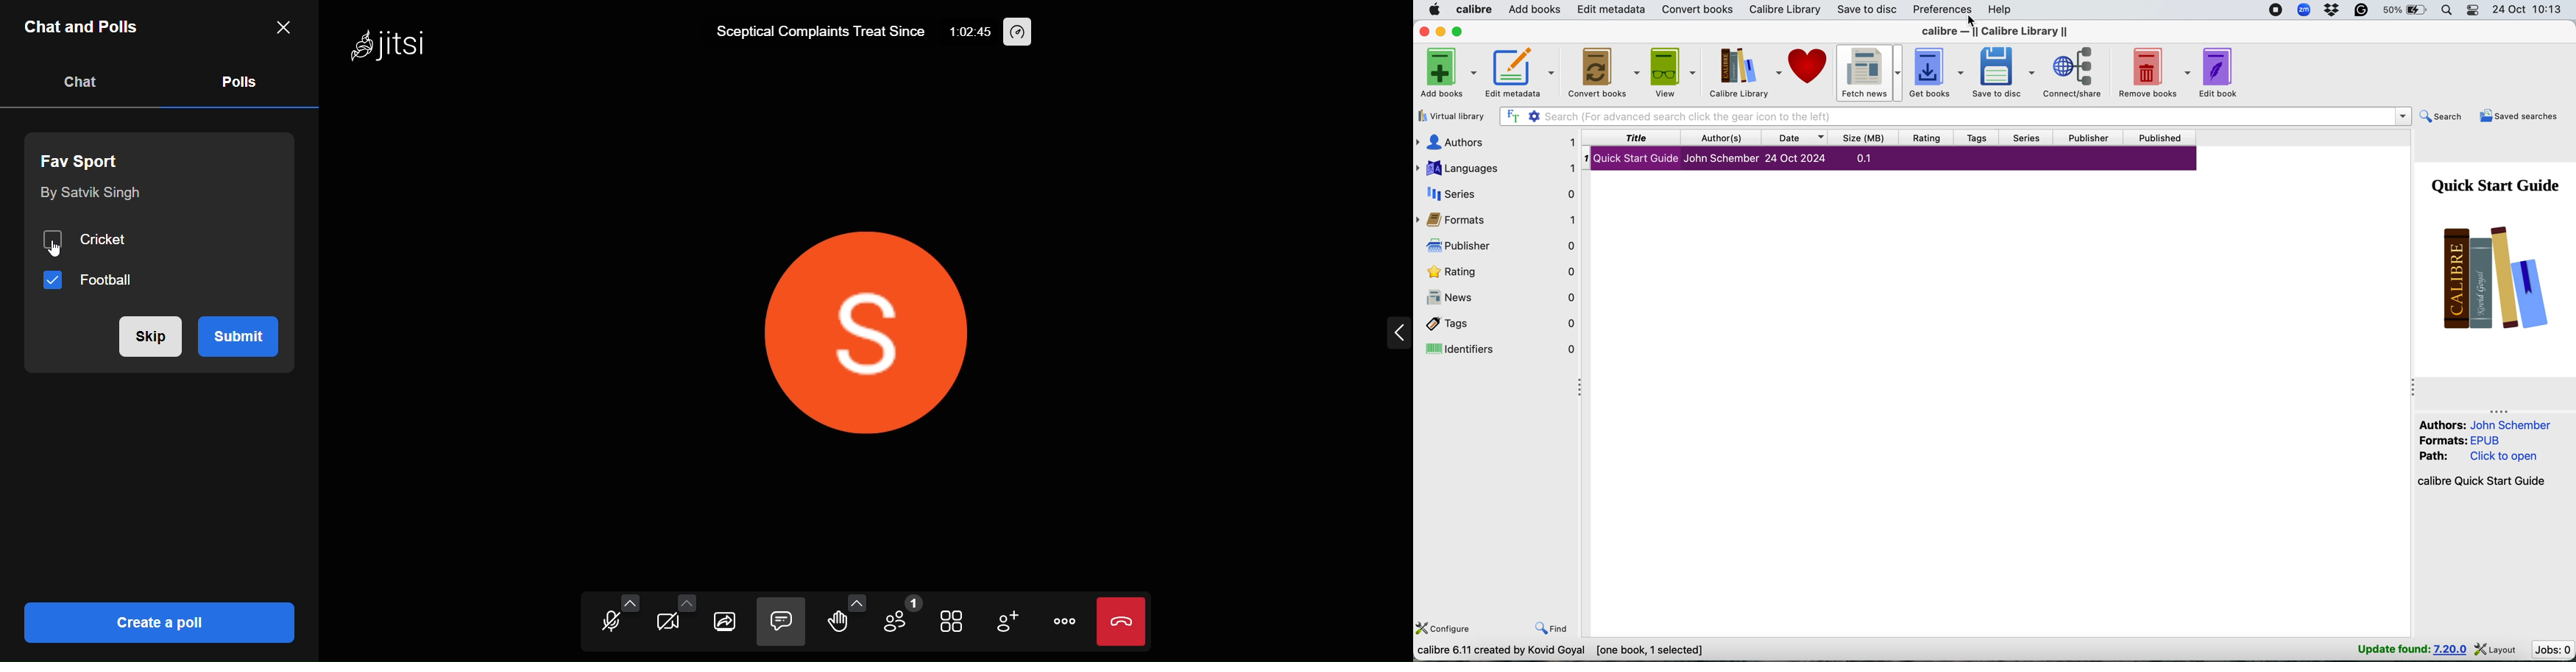 Image resolution: width=2576 pixels, height=672 pixels. Describe the element at coordinates (835, 624) in the screenshot. I see `raise hand` at that location.